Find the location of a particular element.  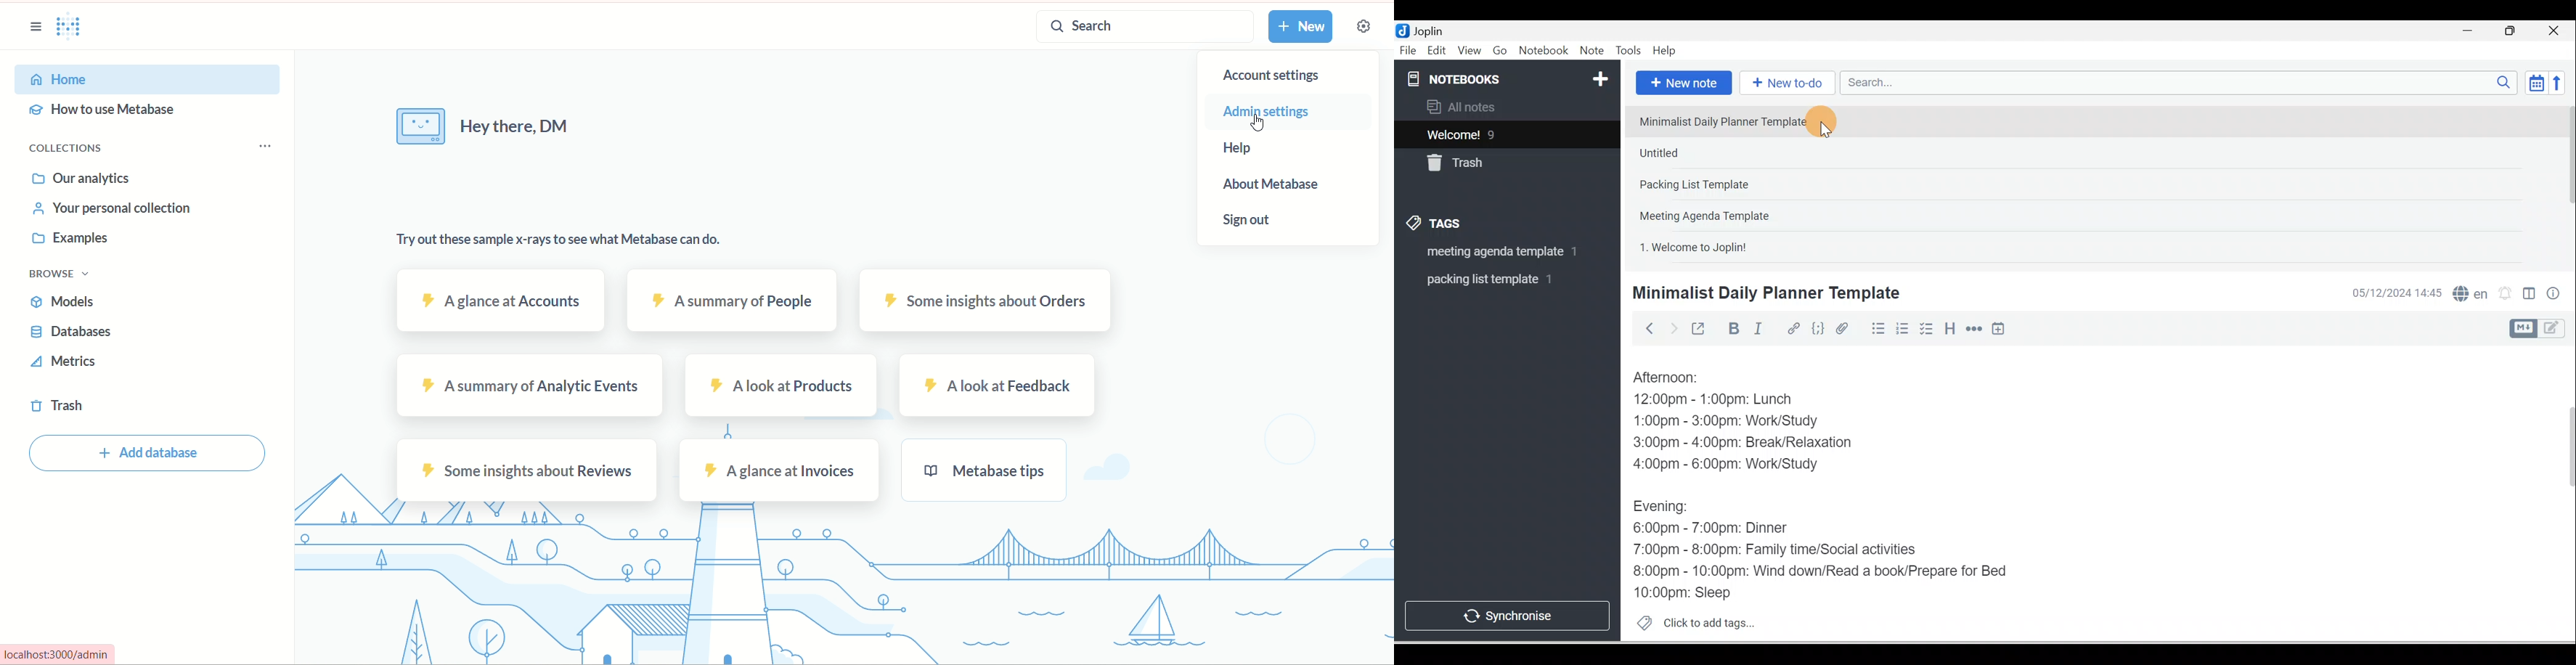

Evening: is located at coordinates (1669, 509).